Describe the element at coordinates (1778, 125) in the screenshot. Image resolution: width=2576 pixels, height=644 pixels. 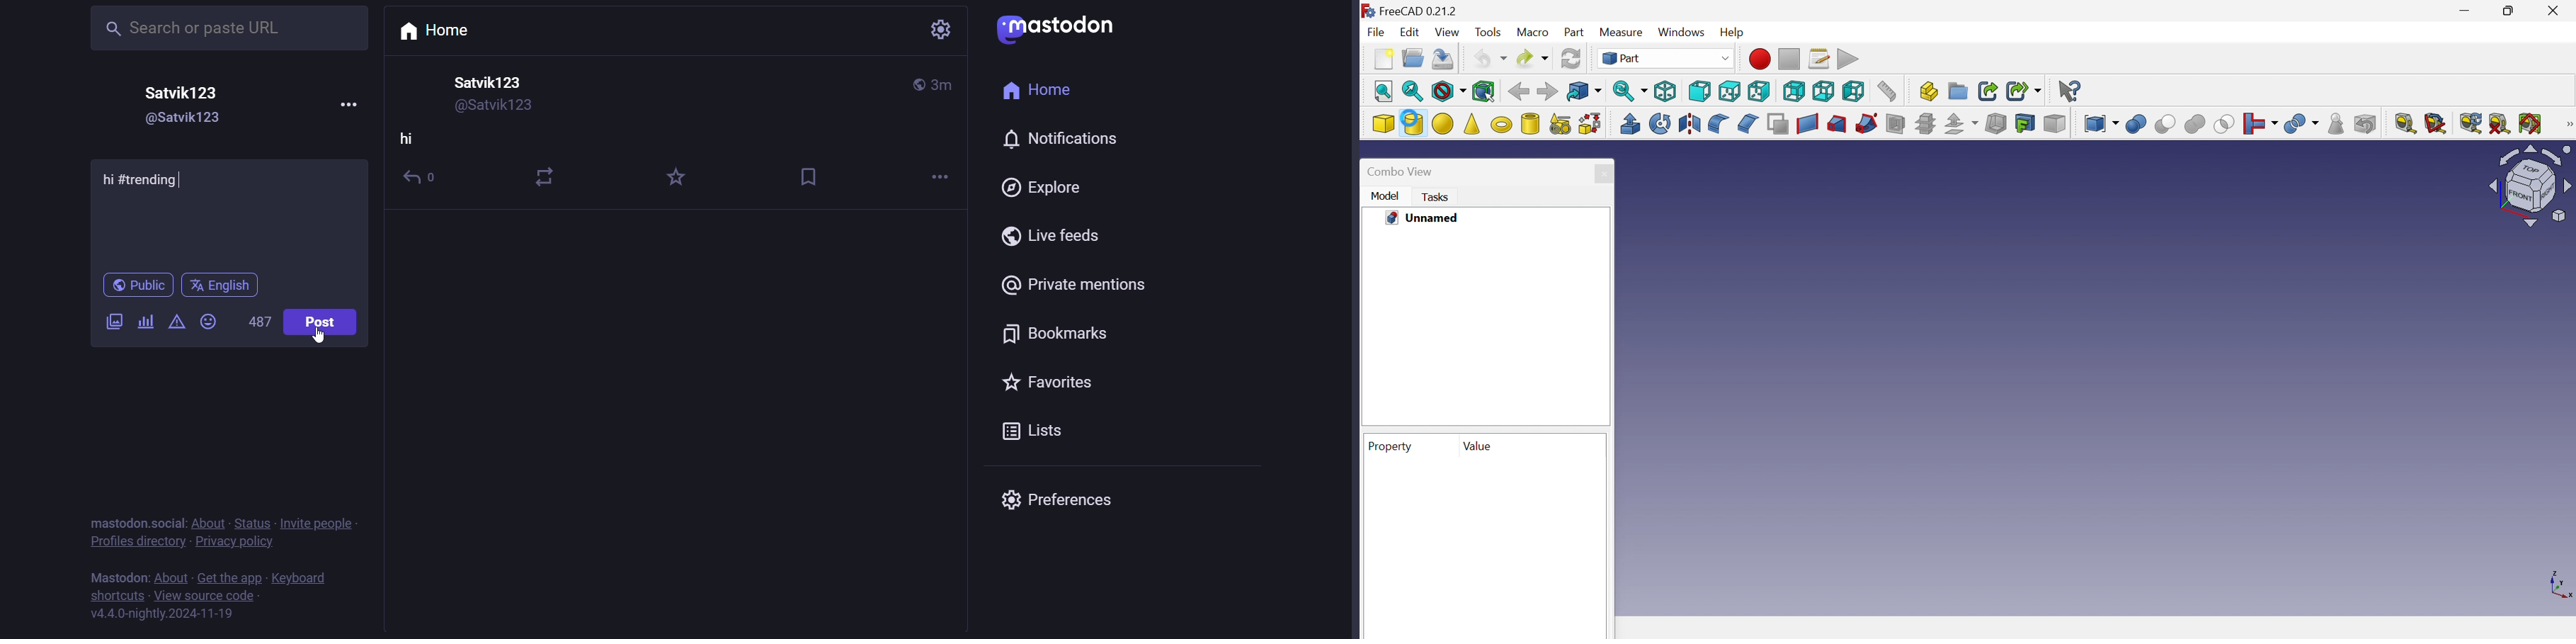
I see `Make face from wires` at that location.